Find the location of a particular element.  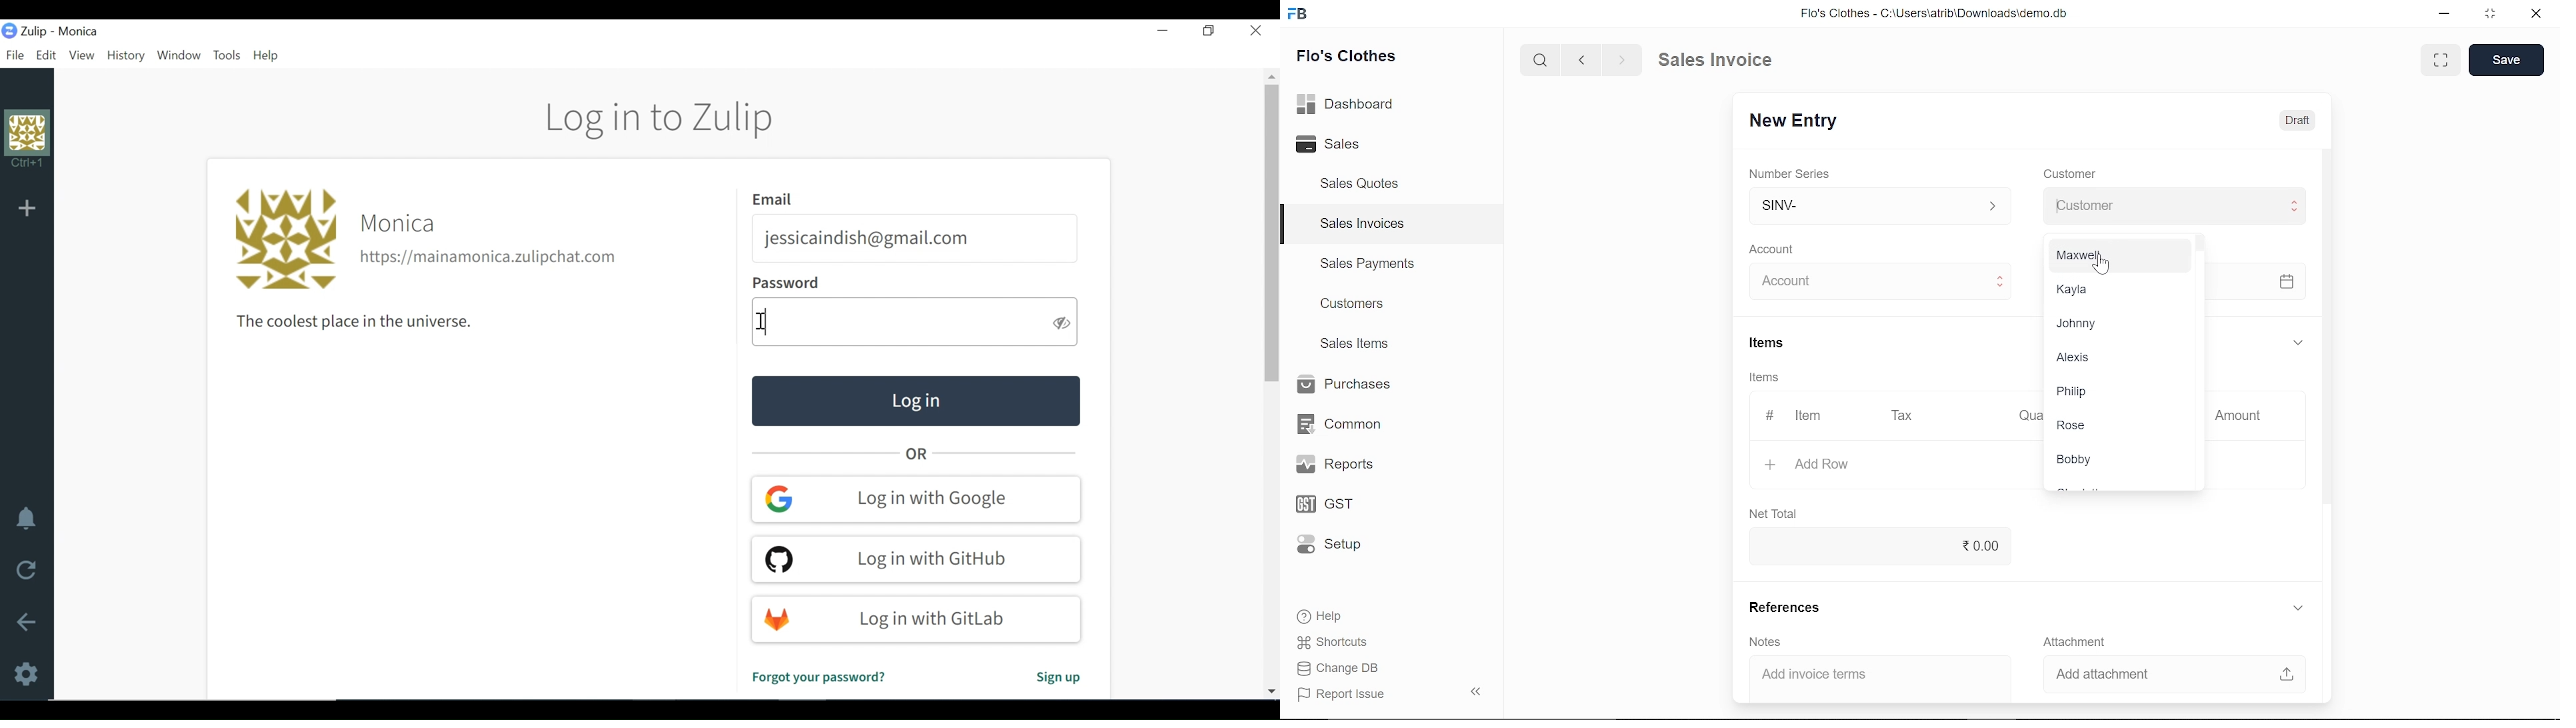

OR is located at coordinates (919, 454).